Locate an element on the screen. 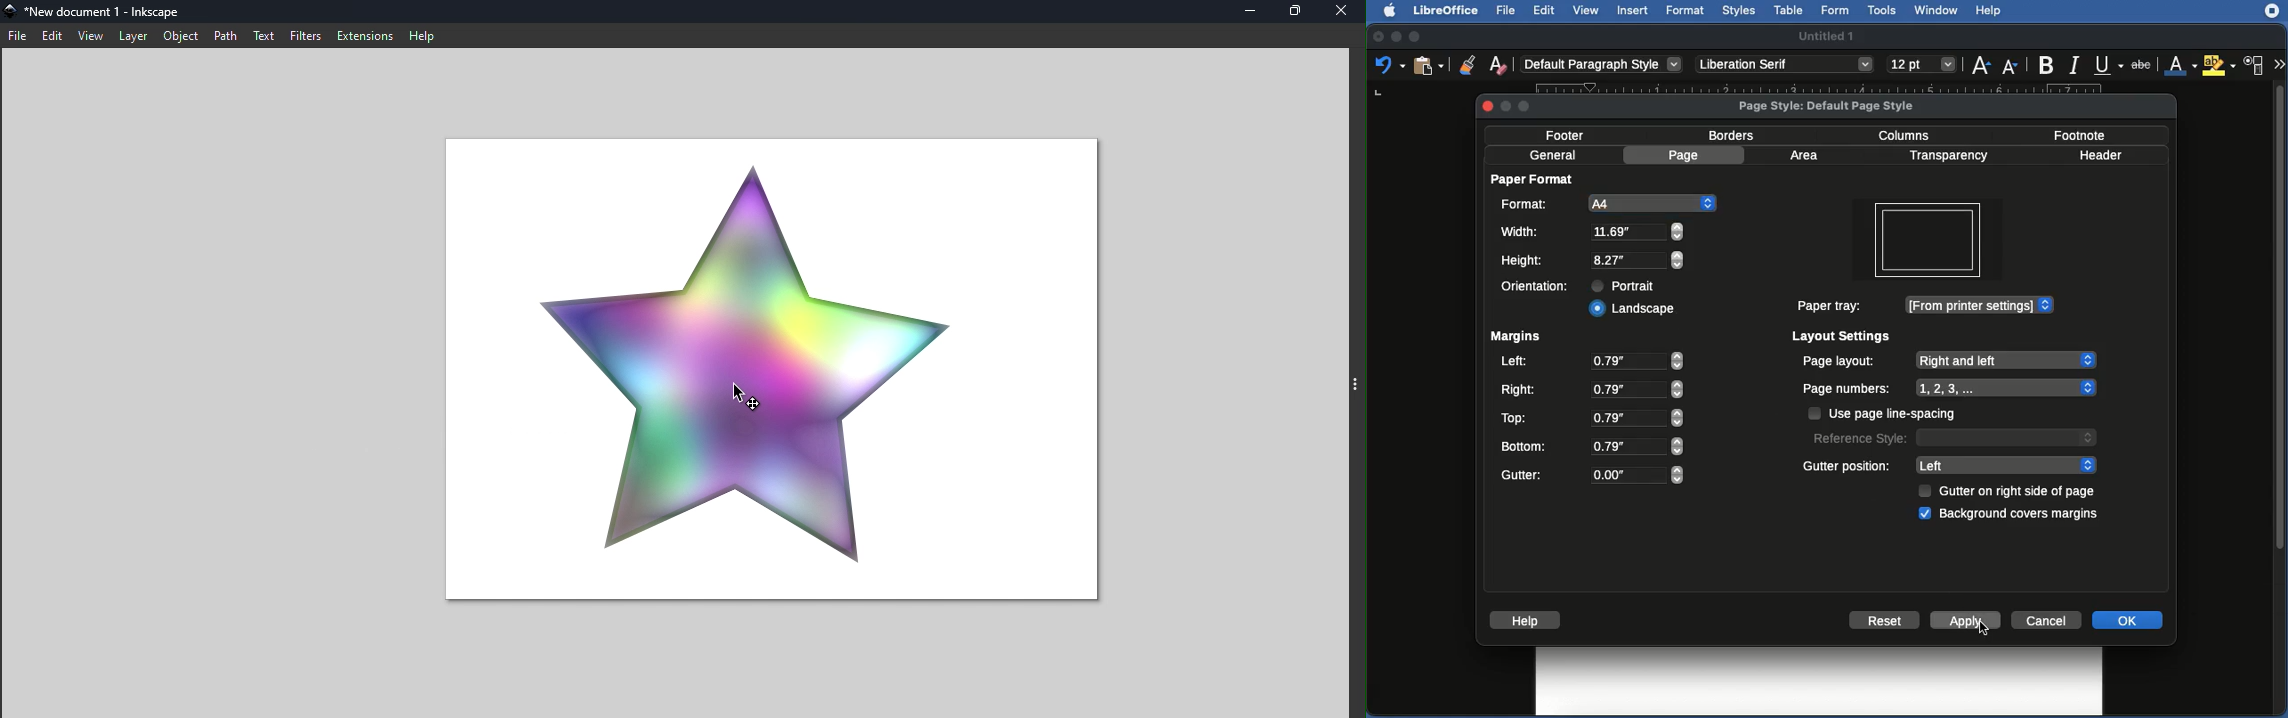  O is located at coordinates (1637, 475).